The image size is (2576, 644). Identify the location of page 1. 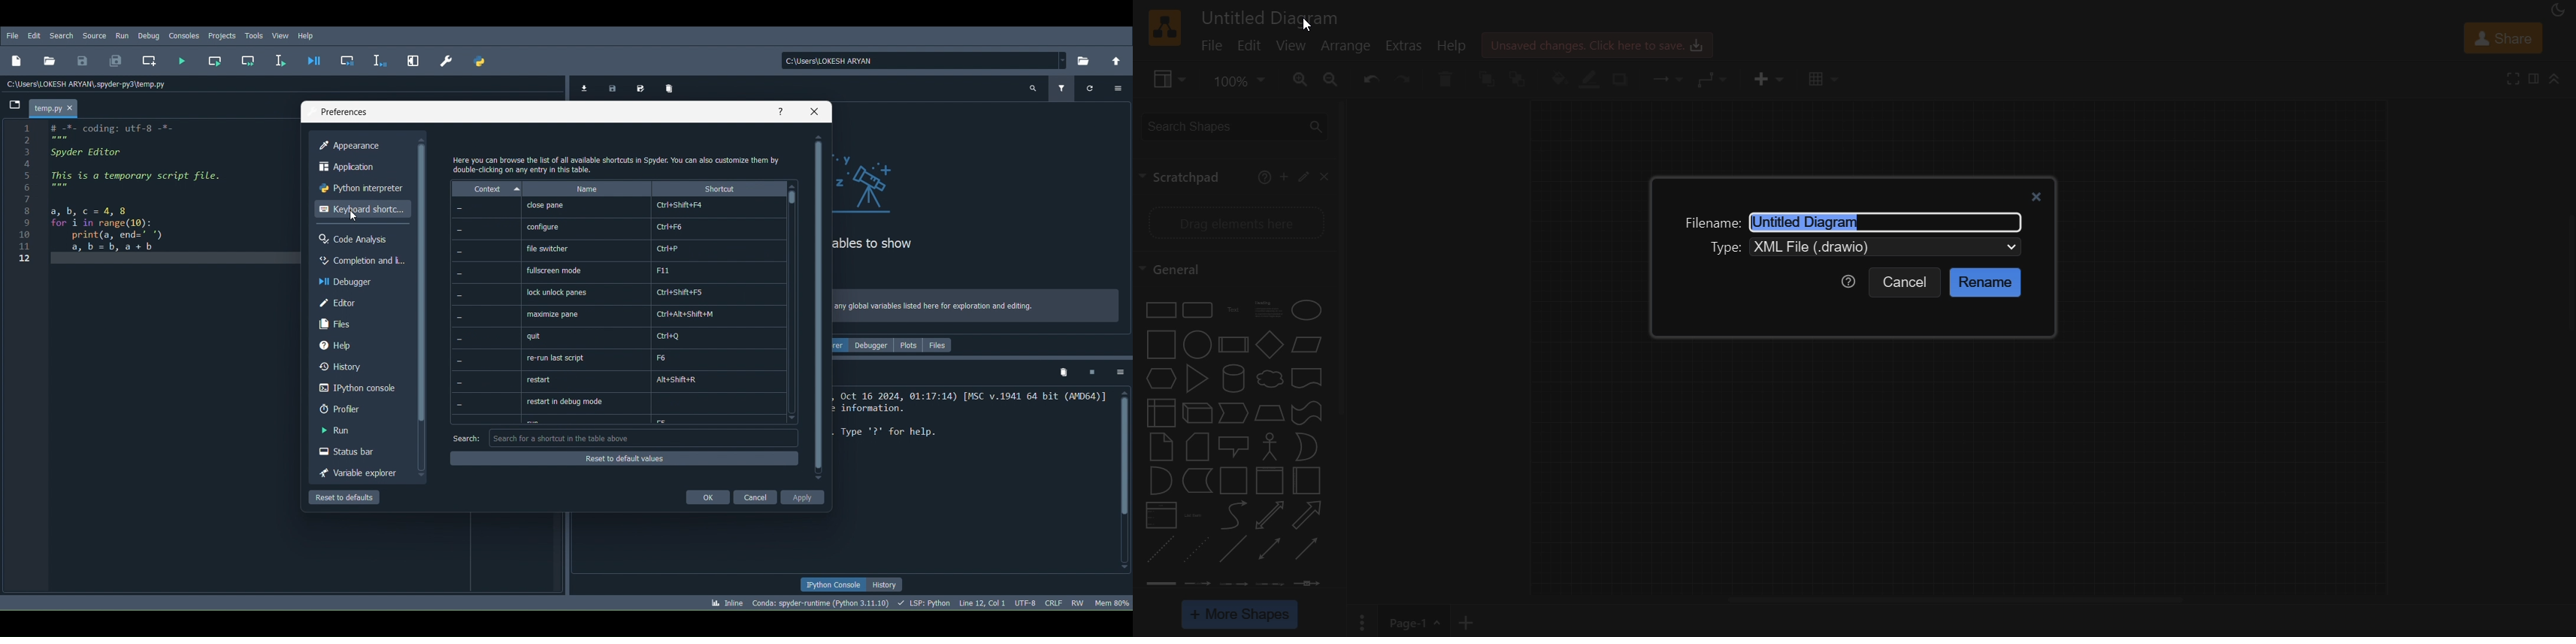
(1419, 621).